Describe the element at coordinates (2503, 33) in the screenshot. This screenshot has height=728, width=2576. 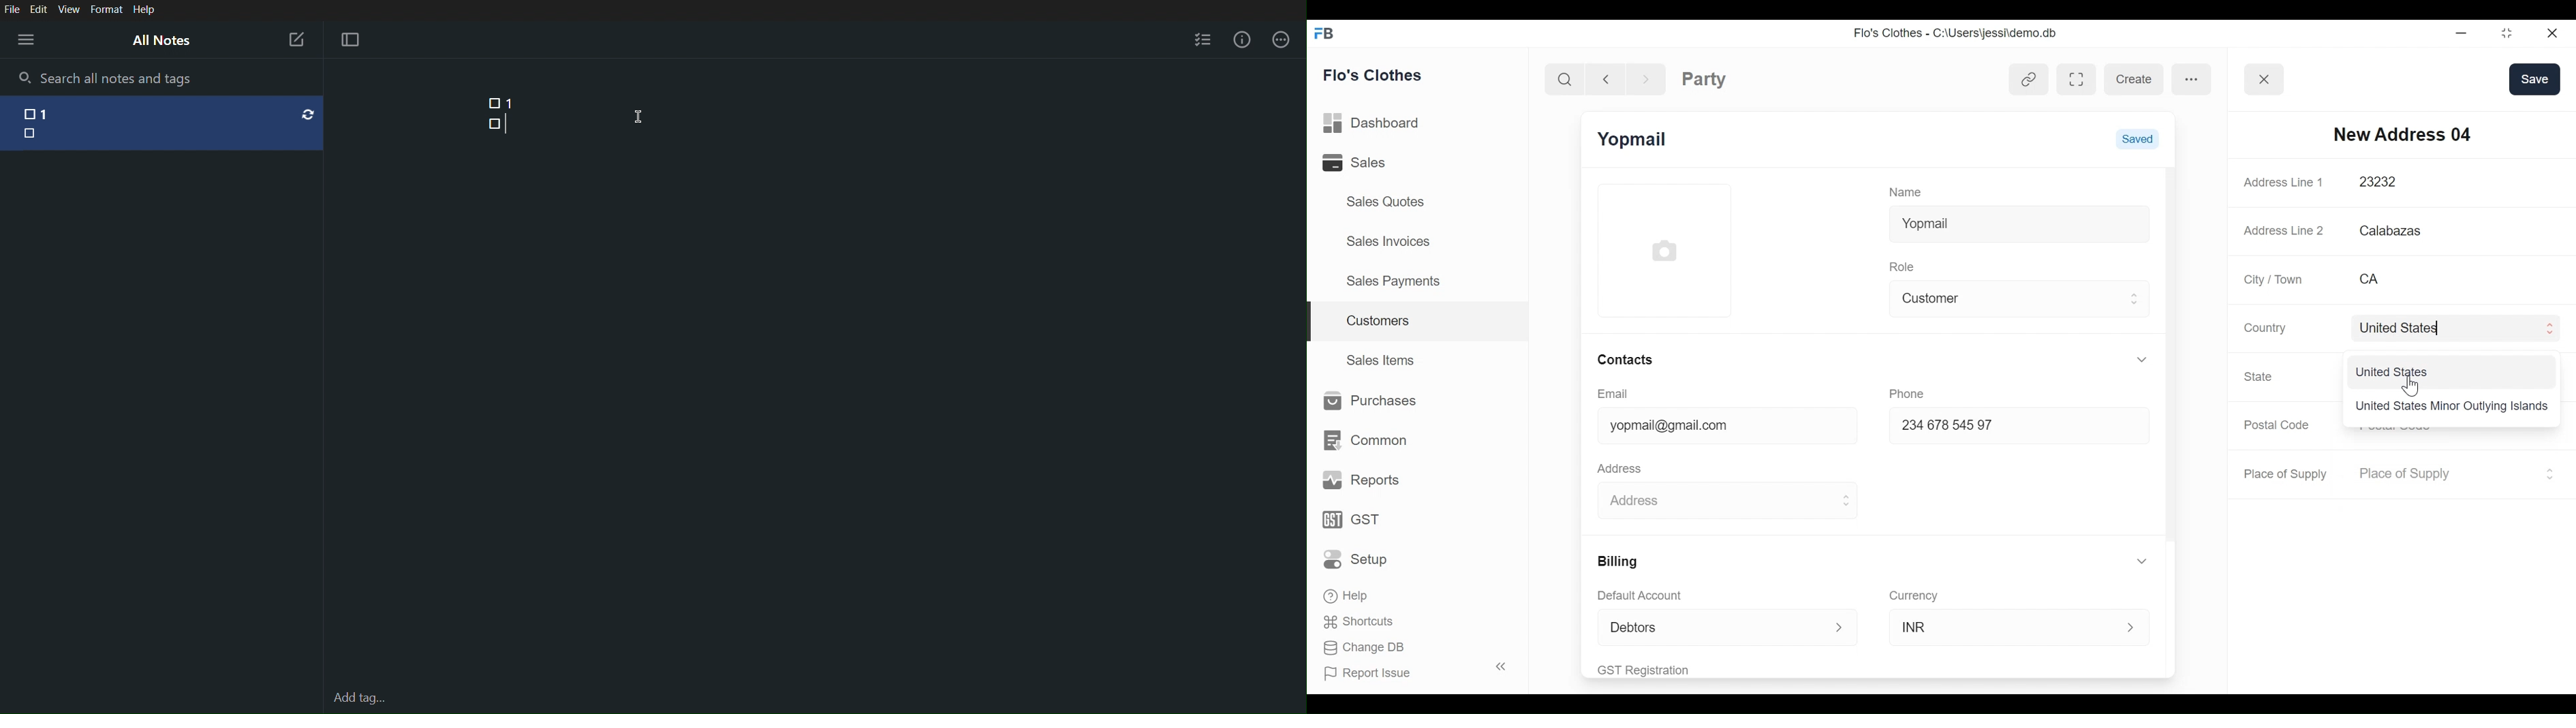
I see `Restore` at that location.